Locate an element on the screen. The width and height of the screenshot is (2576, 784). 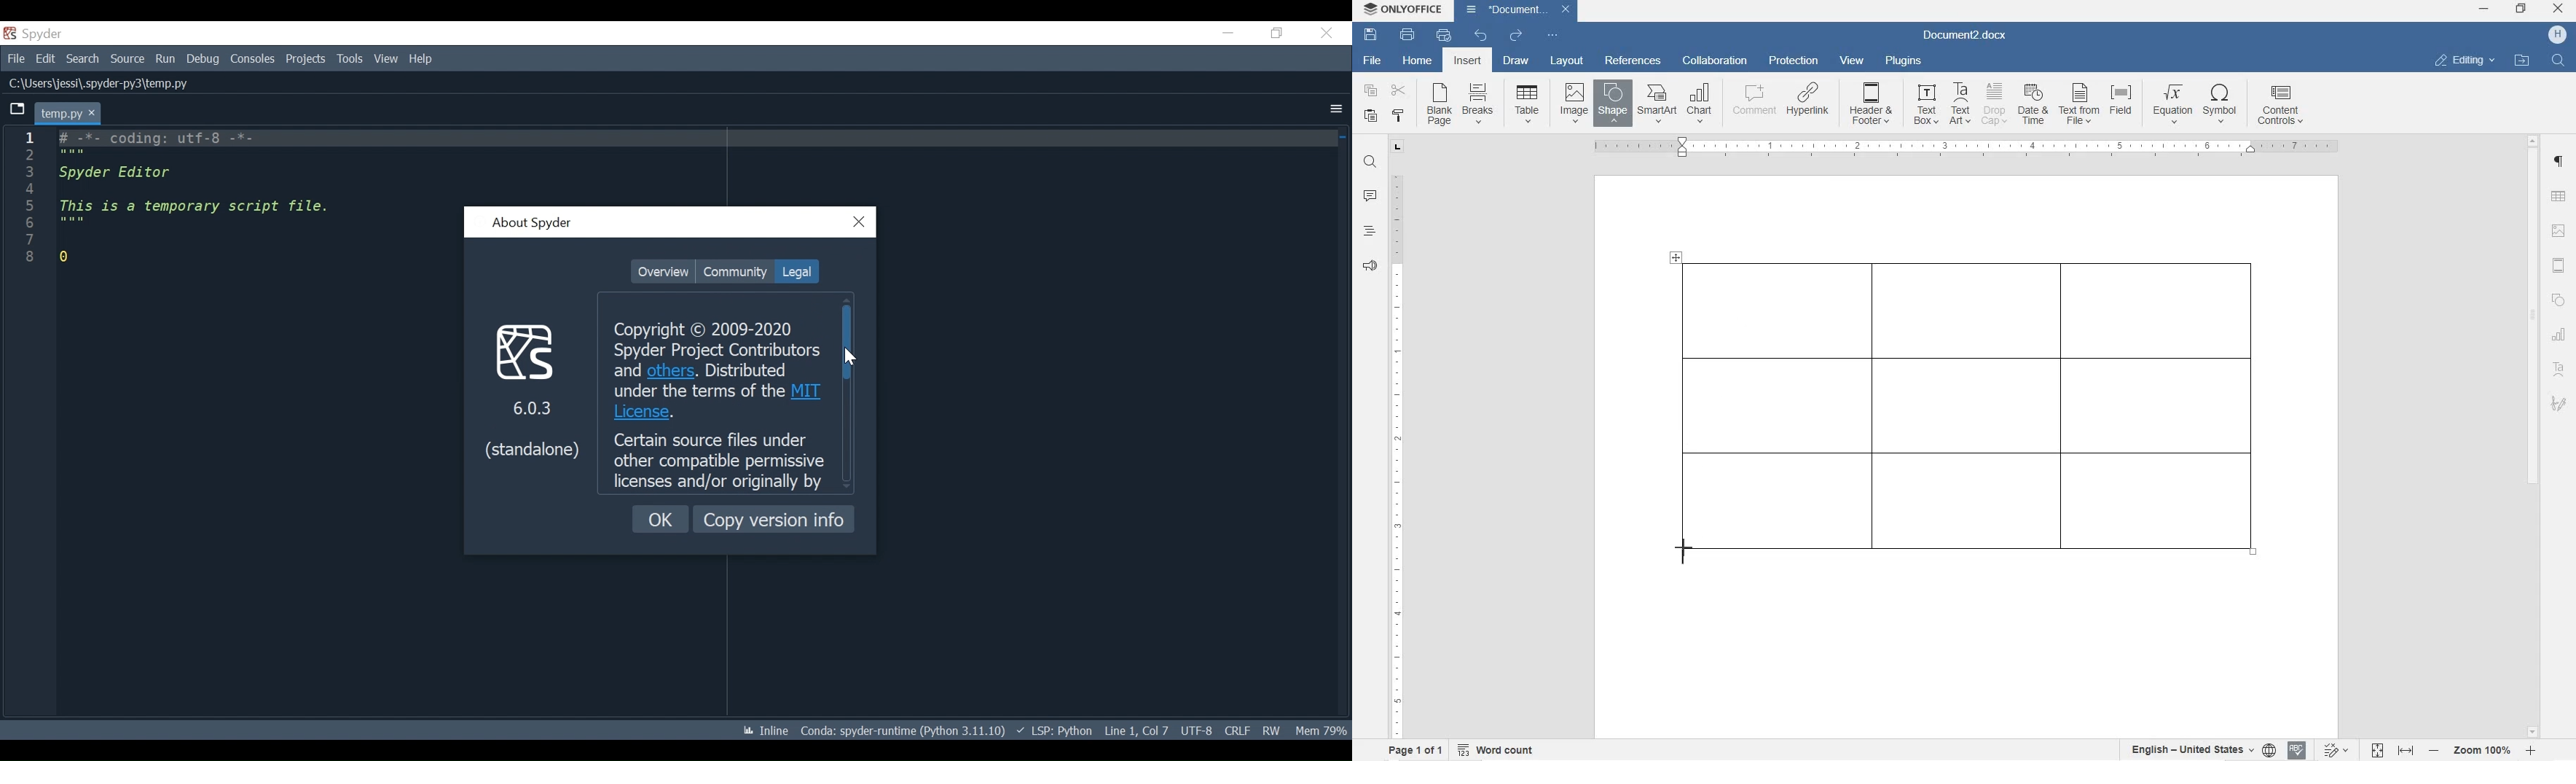
find is located at coordinates (1371, 163).